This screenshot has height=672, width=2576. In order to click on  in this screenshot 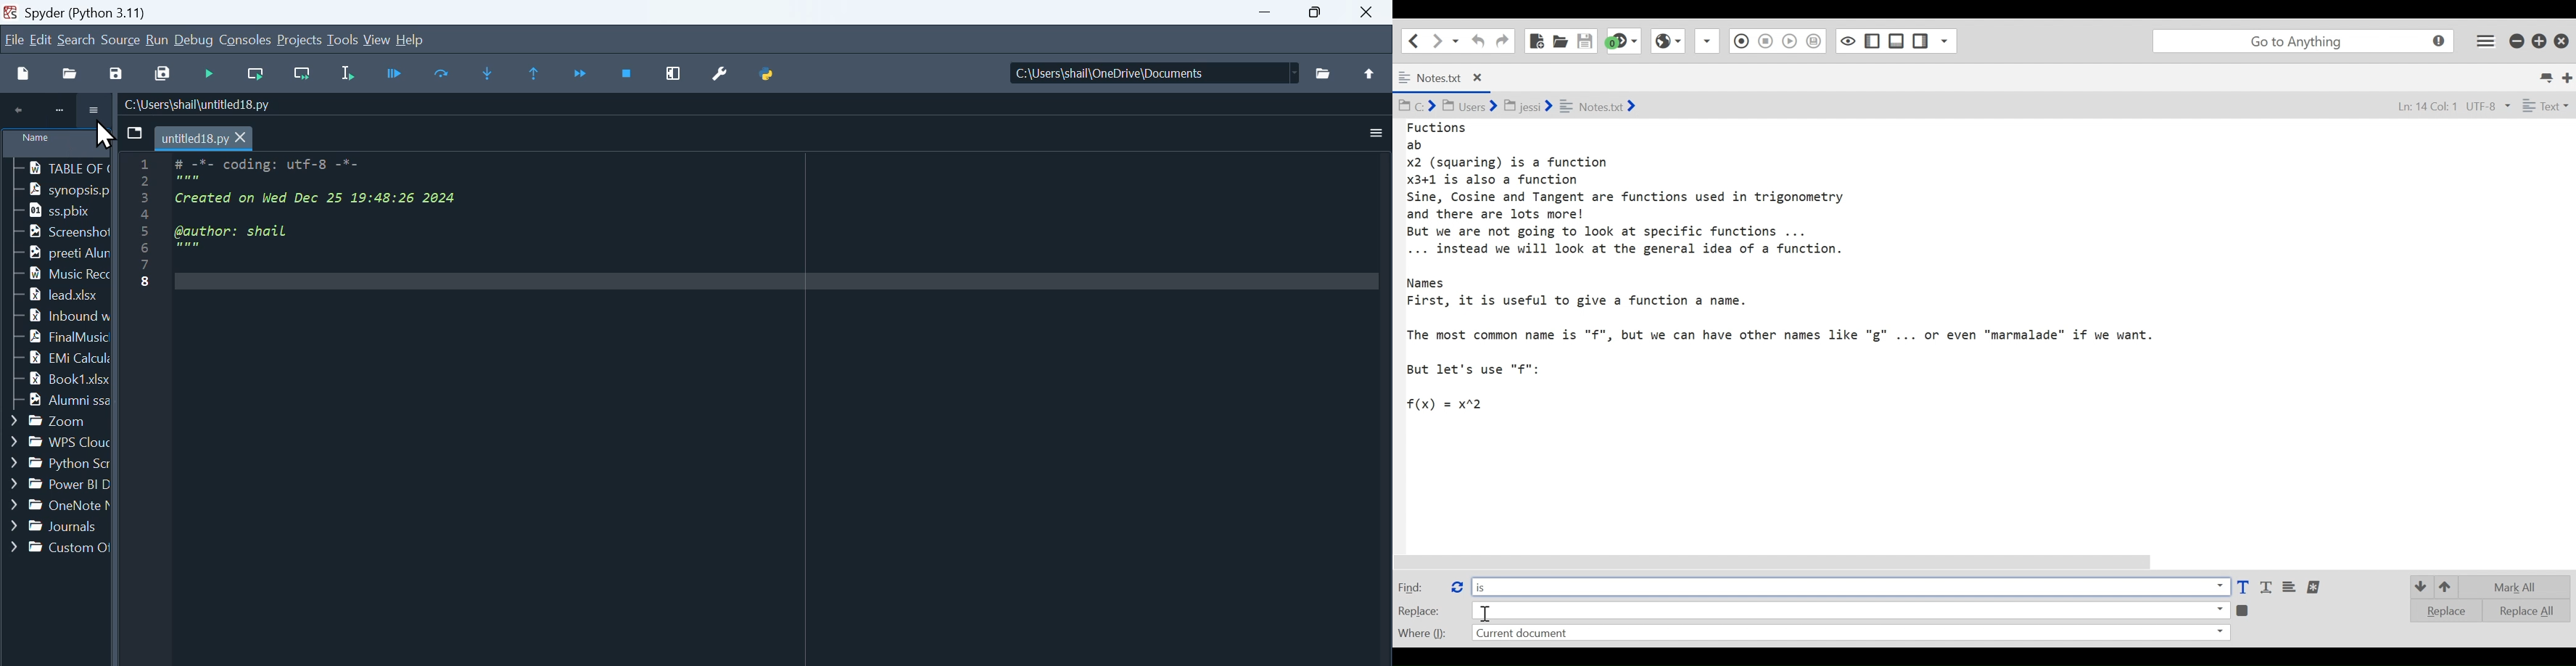, I will do `click(301, 41)`.